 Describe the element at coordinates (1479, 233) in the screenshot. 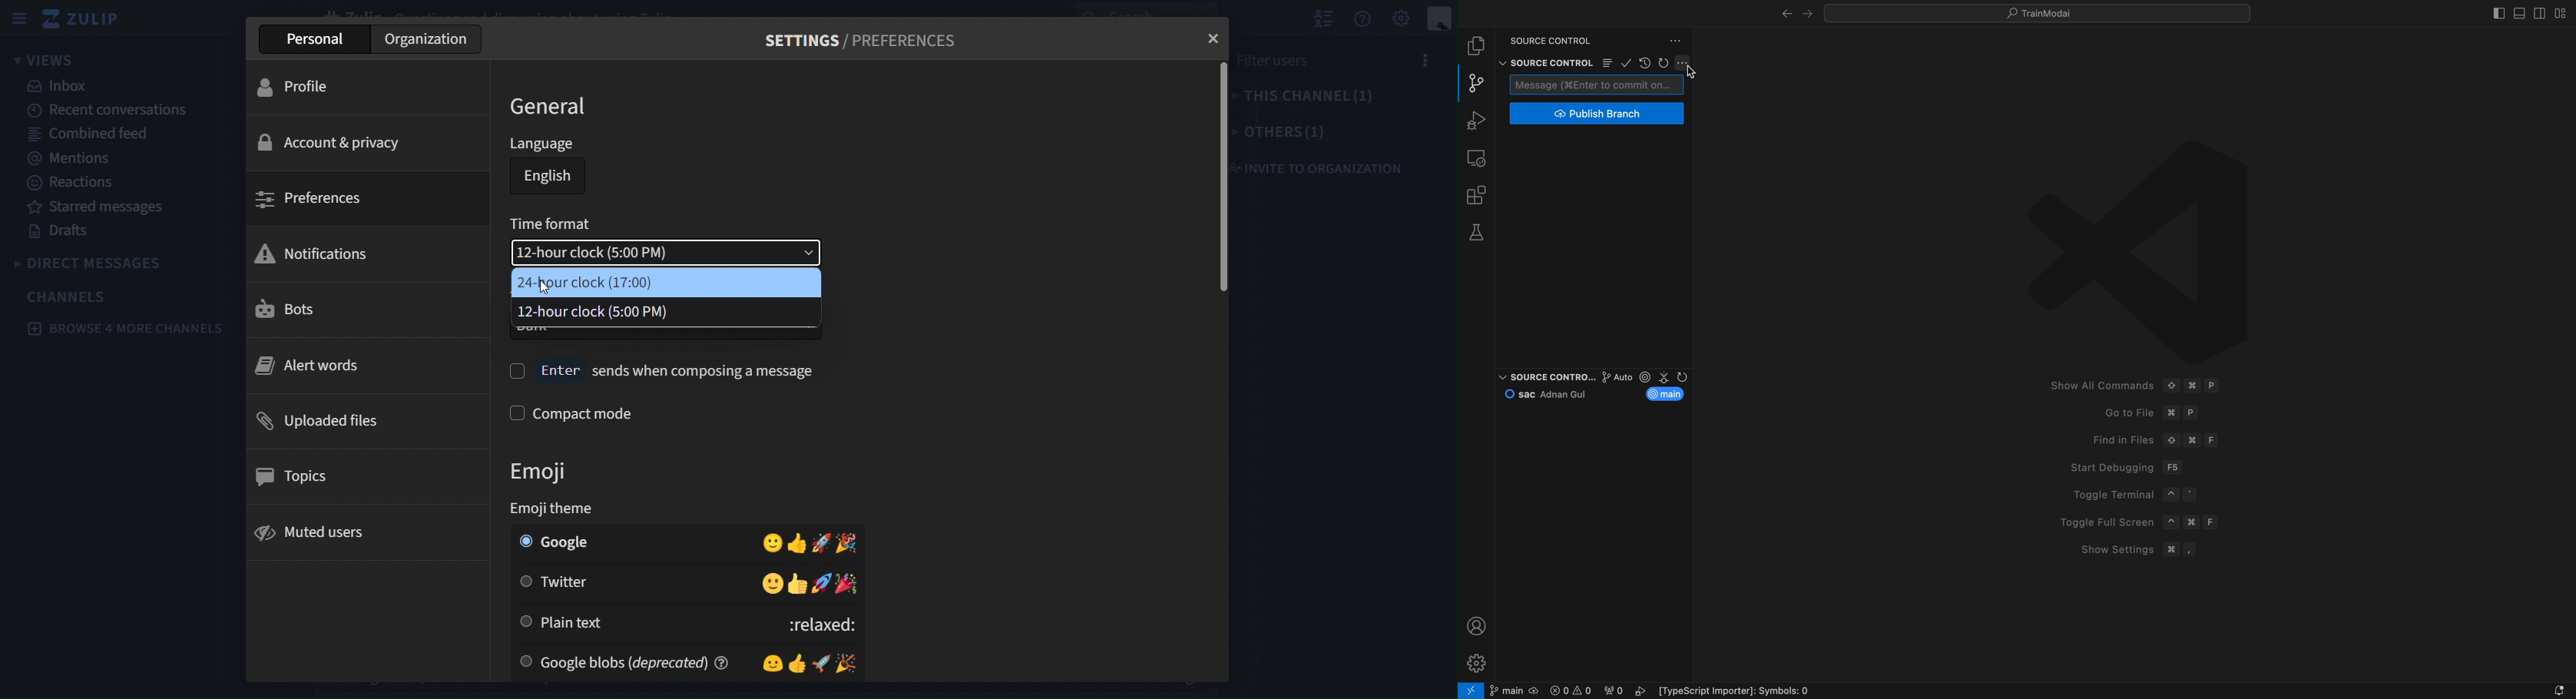

I see `tests` at that location.